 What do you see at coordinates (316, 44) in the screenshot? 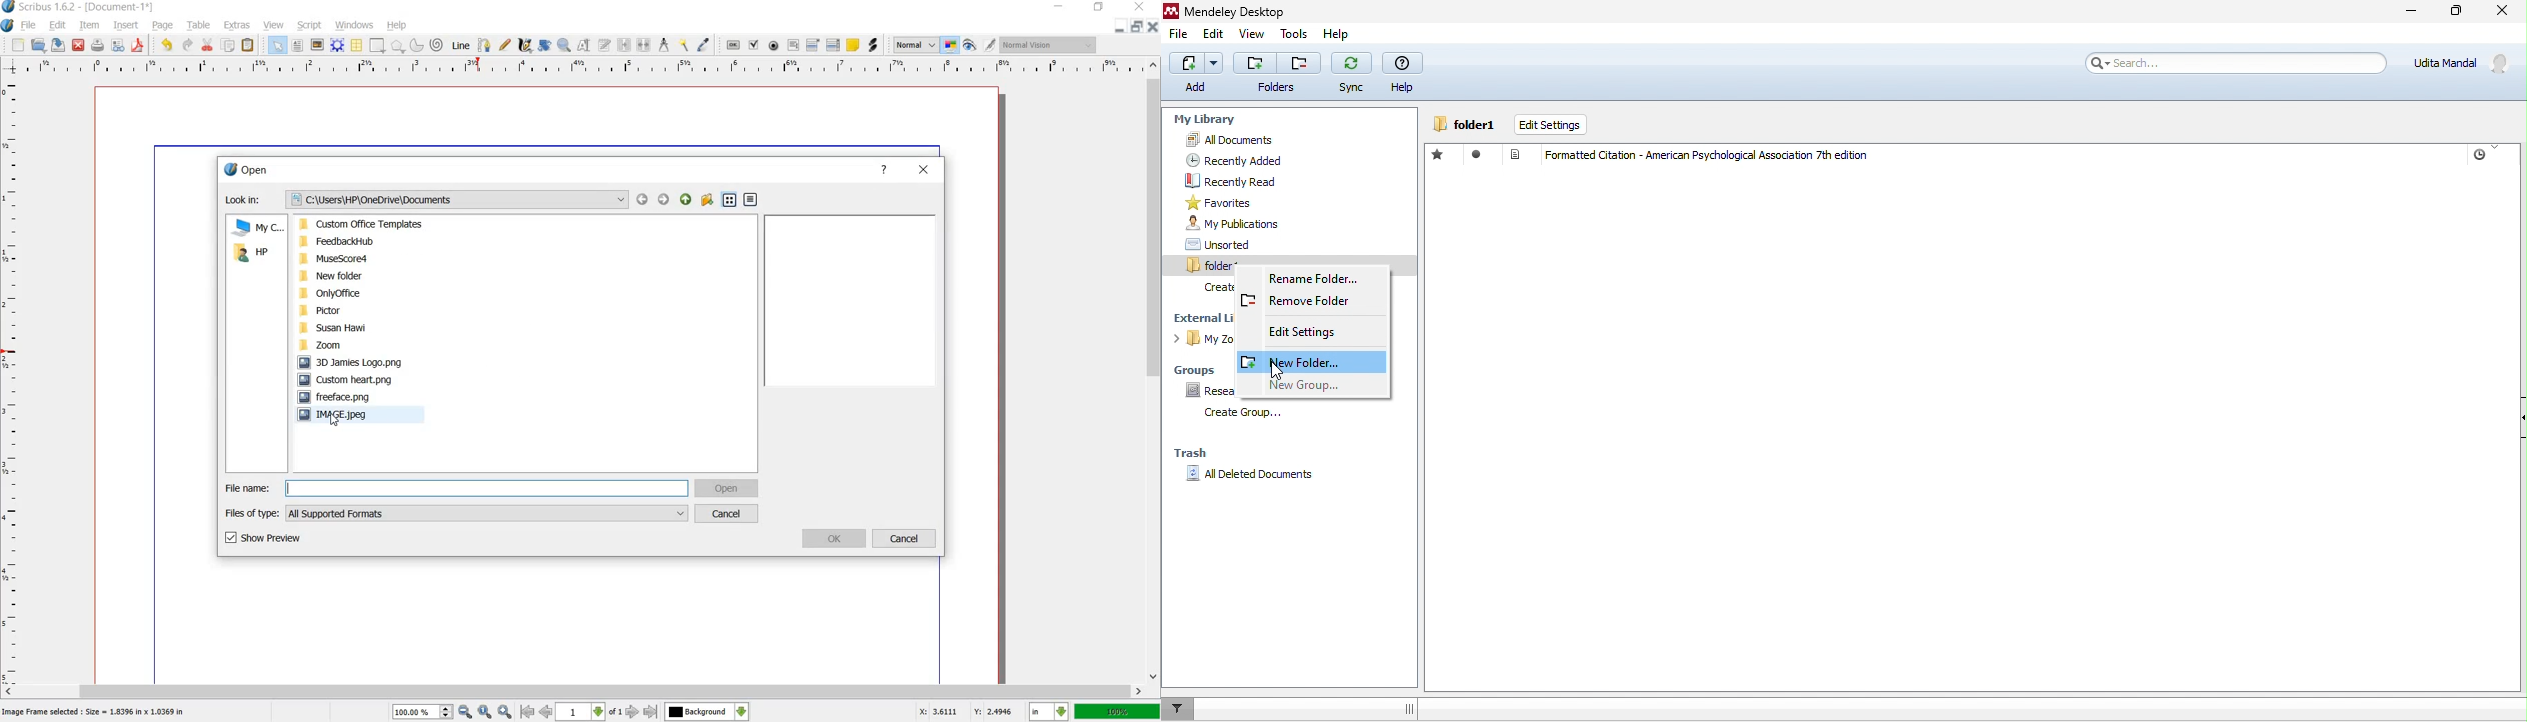
I see `image` at bounding box center [316, 44].